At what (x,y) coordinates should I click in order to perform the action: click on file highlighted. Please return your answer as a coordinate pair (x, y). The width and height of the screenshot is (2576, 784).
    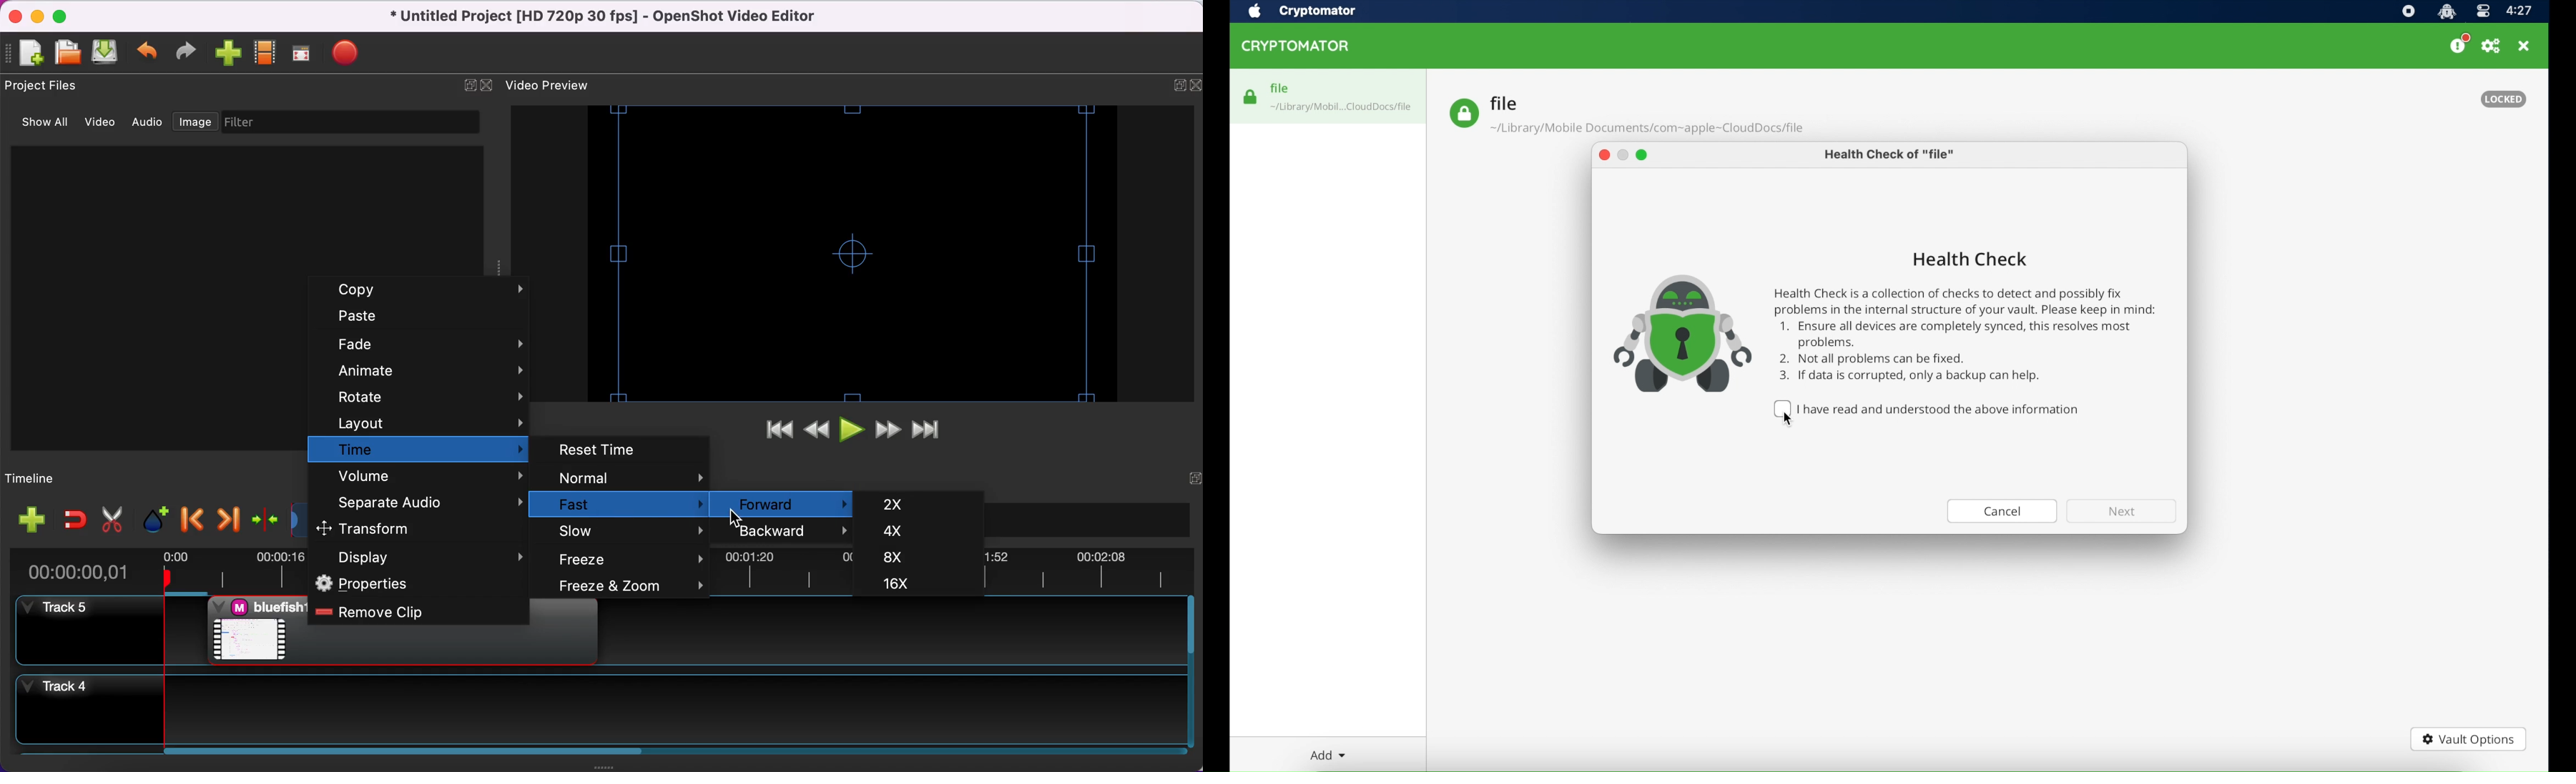
    Looking at the image, I should click on (1328, 96).